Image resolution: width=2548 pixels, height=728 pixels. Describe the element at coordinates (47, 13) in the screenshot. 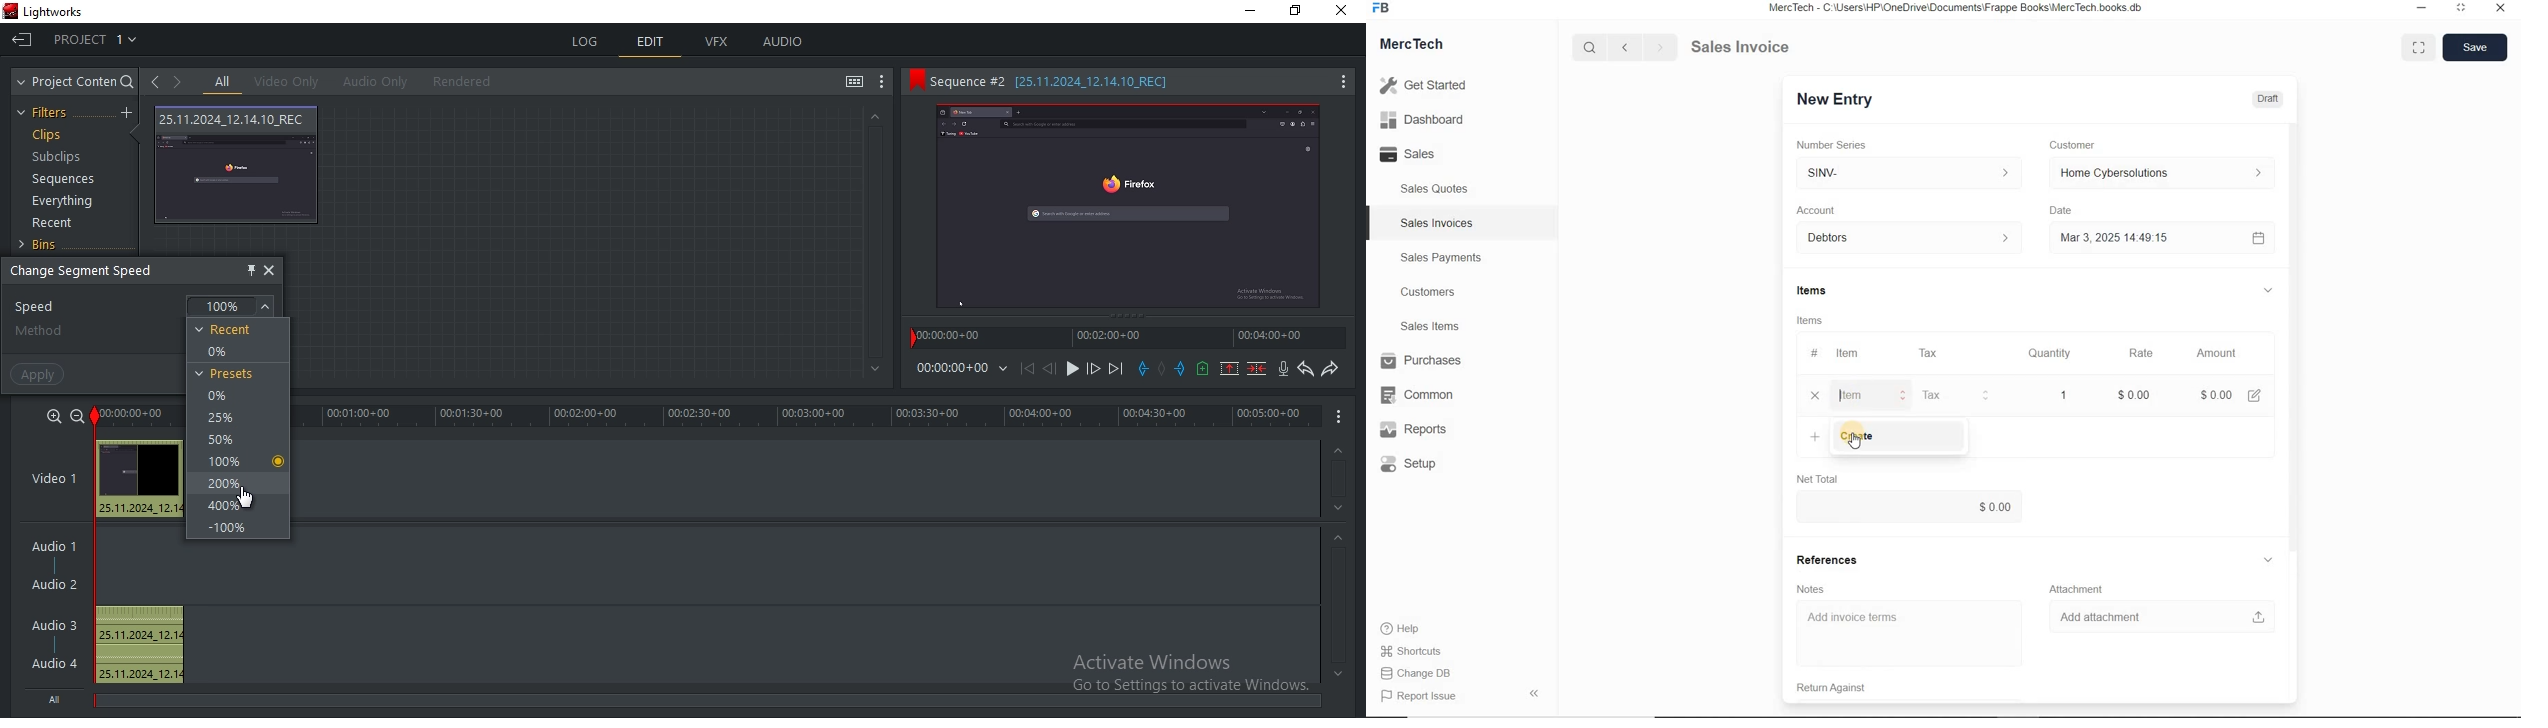

I see `app title` at that location.